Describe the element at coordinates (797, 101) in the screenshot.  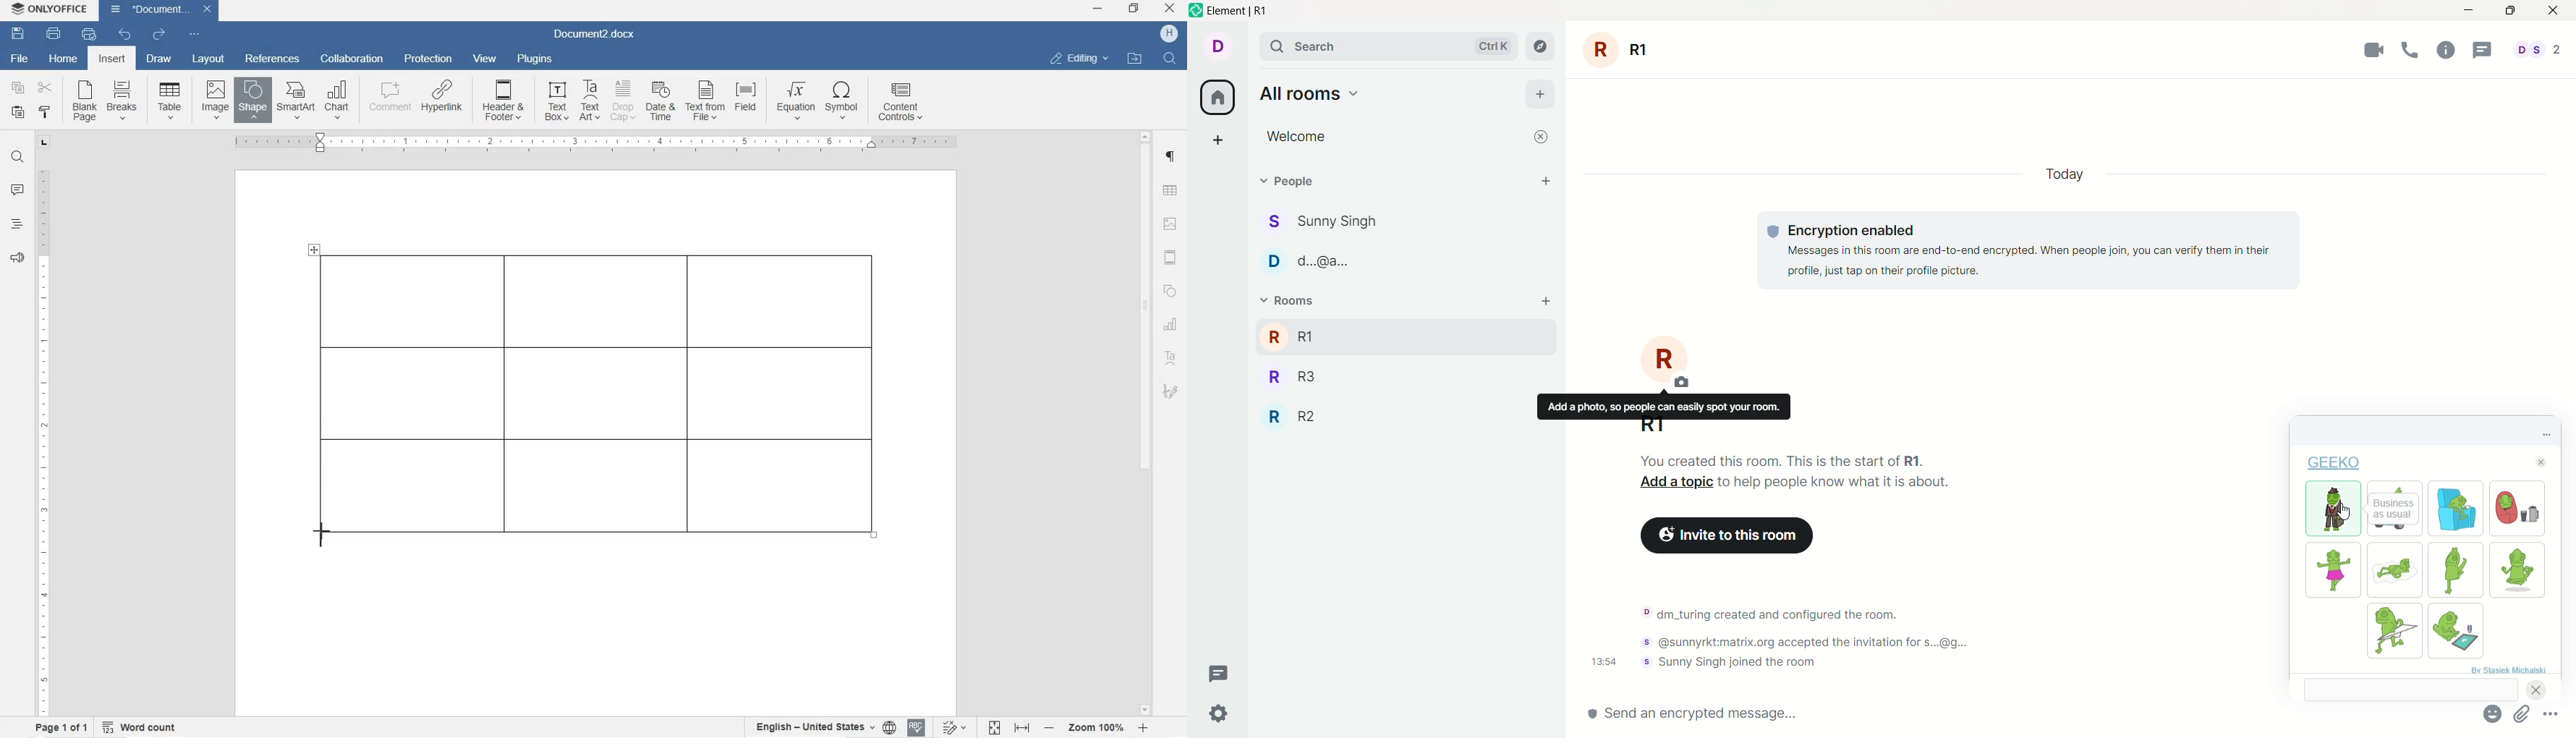
I see `EQUATION` at that location.